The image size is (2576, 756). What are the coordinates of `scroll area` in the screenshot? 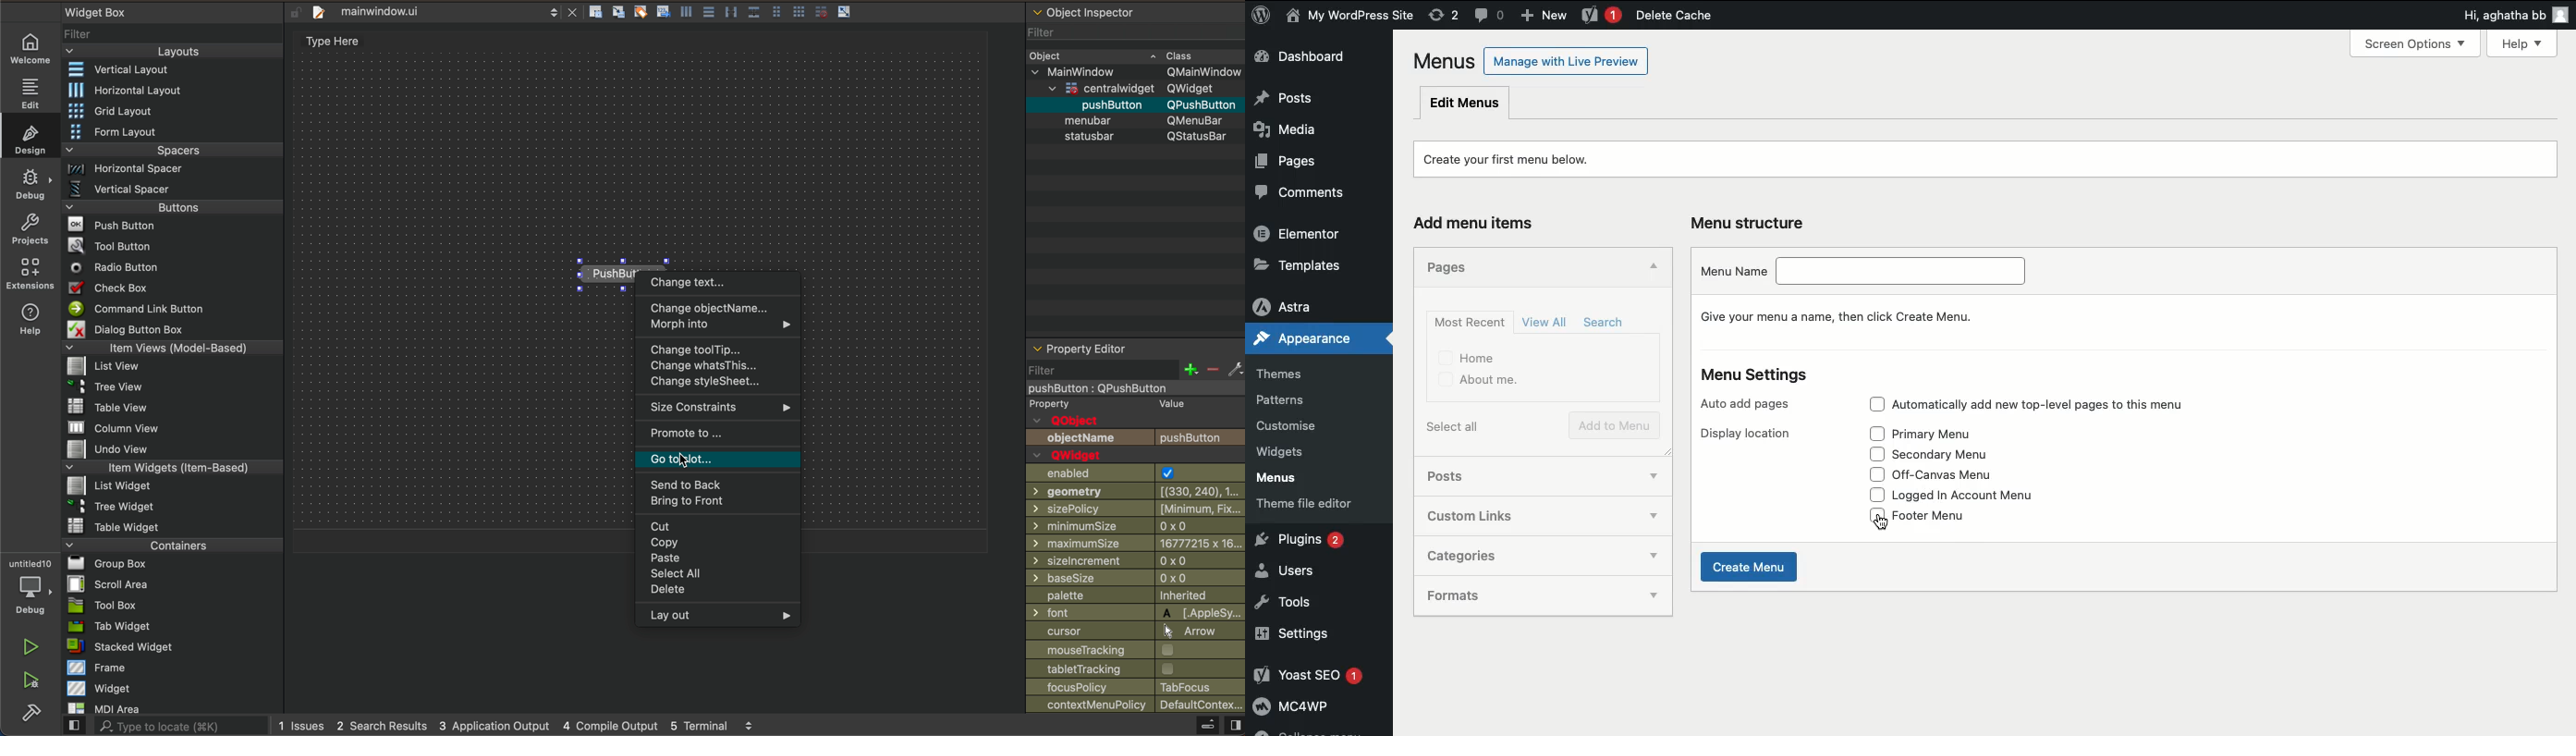 It's located at (175, 586).